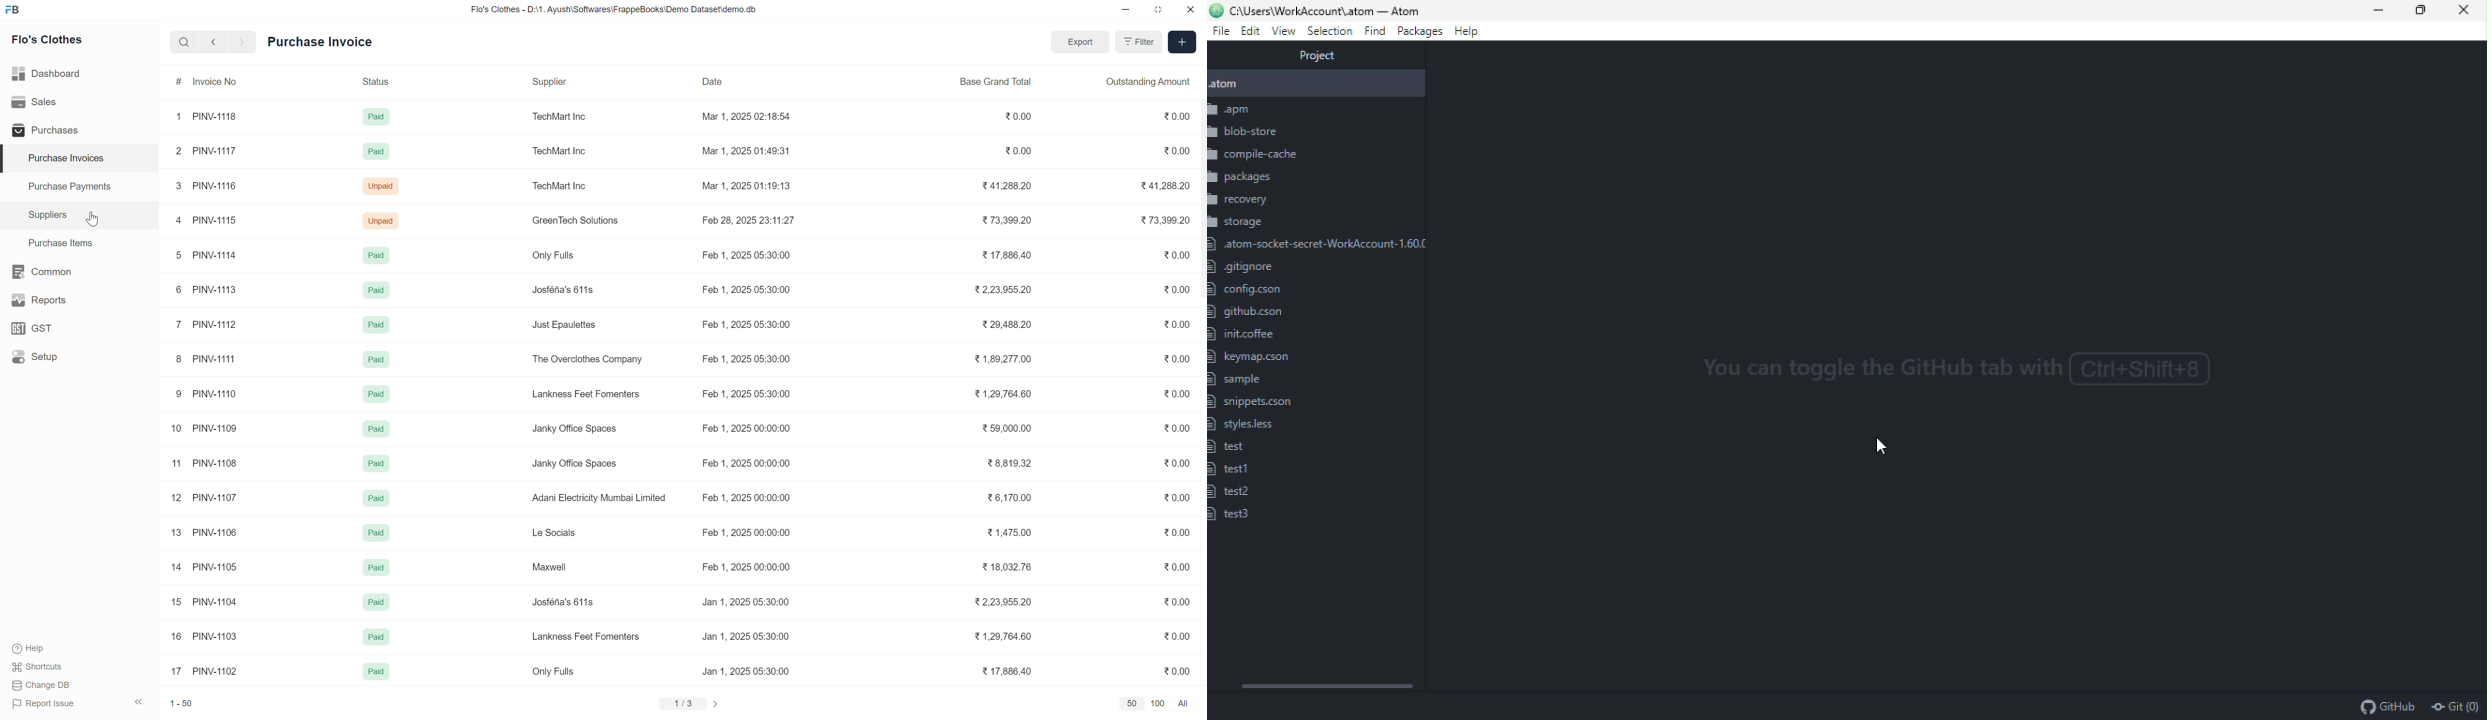  What do you see at coordinates (1012, 115) in the screenshot?
I see `20.00` at bounding box center [1012, 115].